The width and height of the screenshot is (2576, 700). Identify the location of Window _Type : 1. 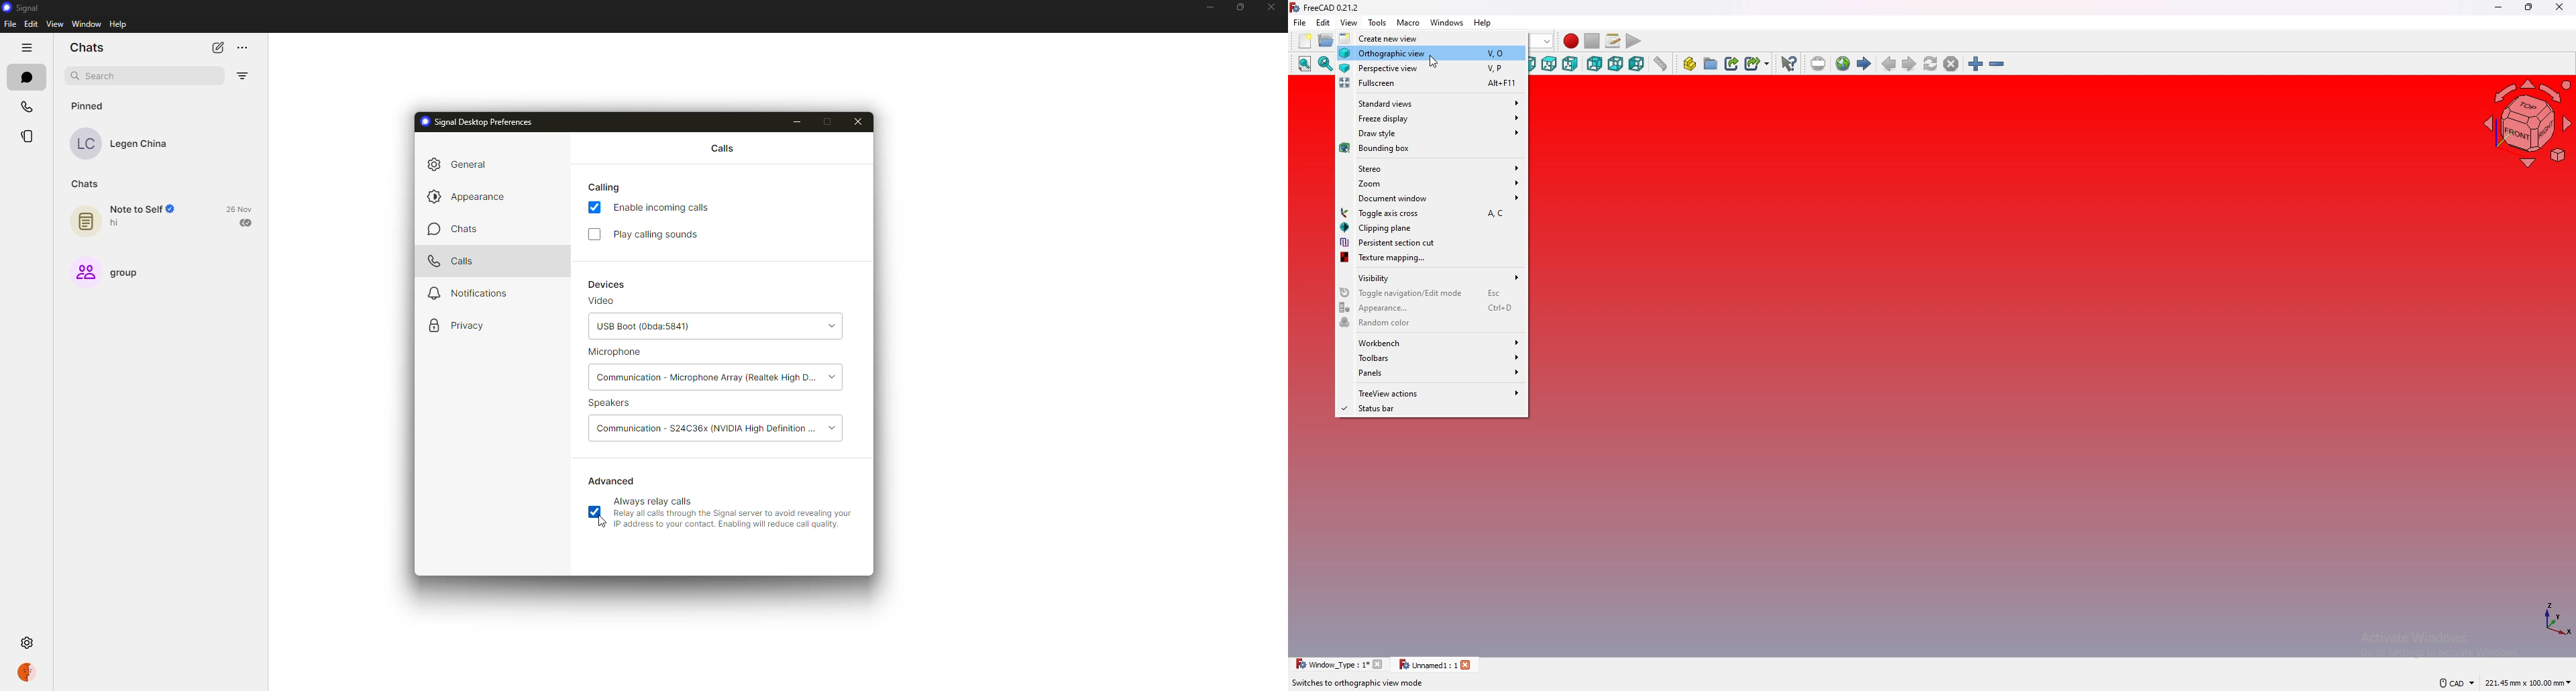
(1332, 663).